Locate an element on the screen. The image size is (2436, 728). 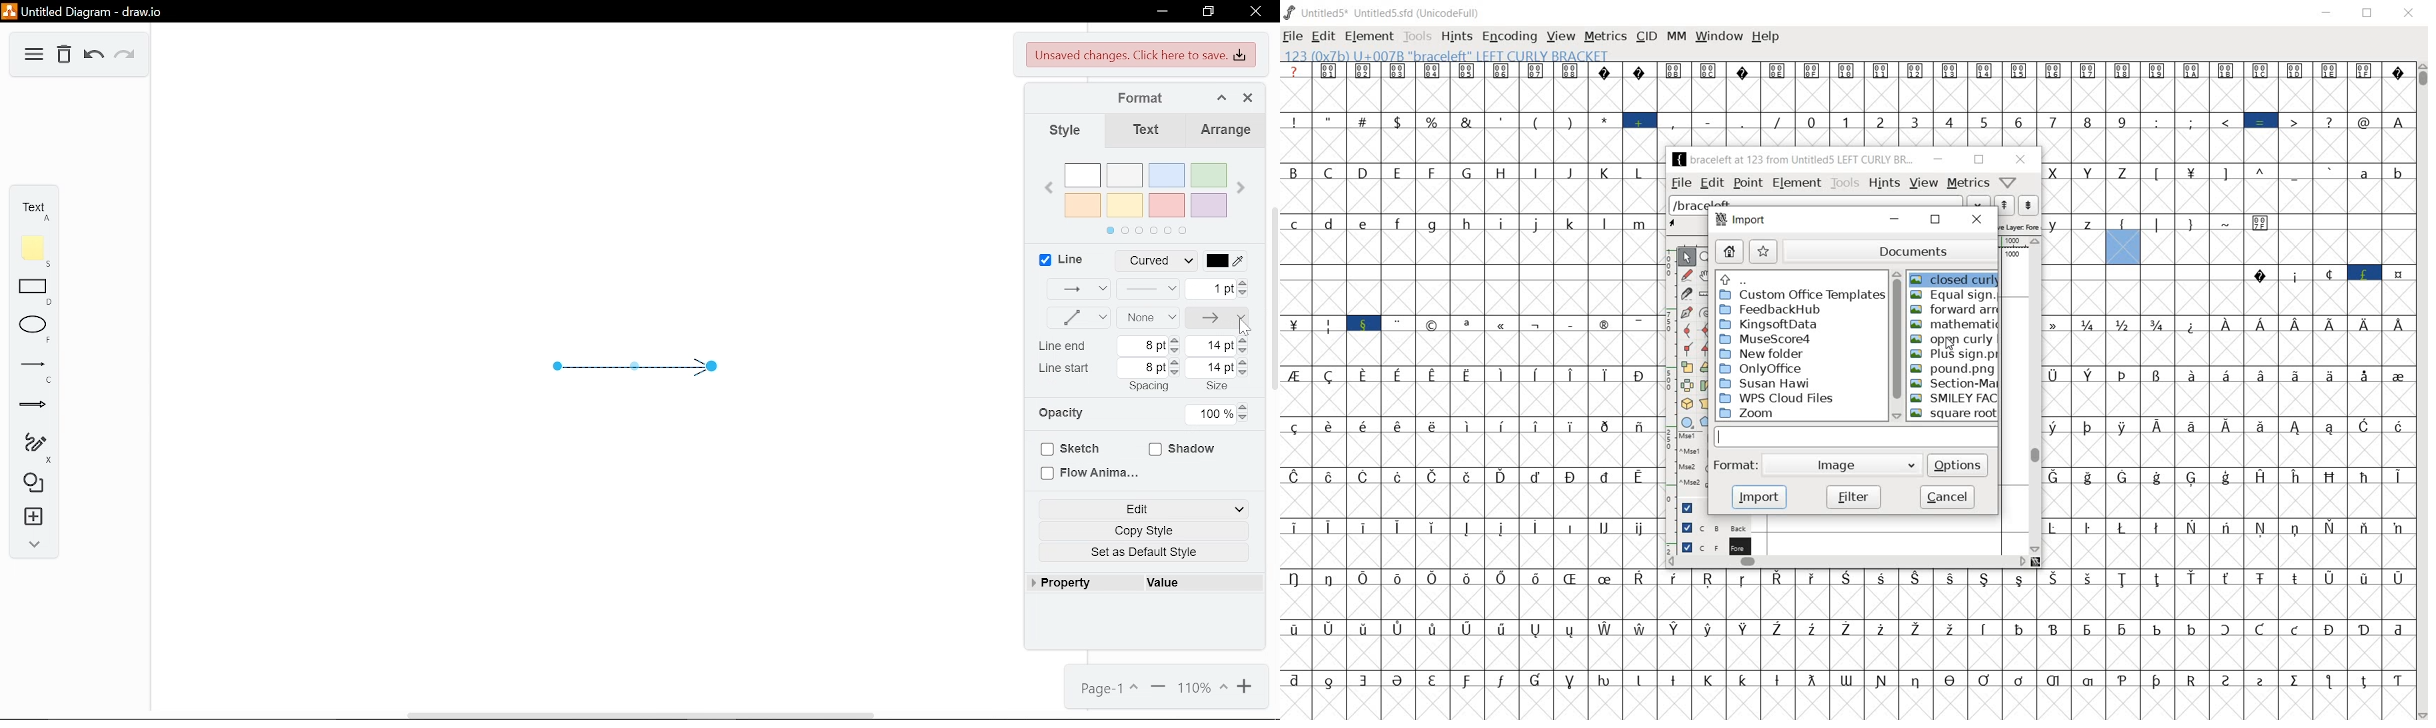
Shapes is located at coordinates (33, 485).